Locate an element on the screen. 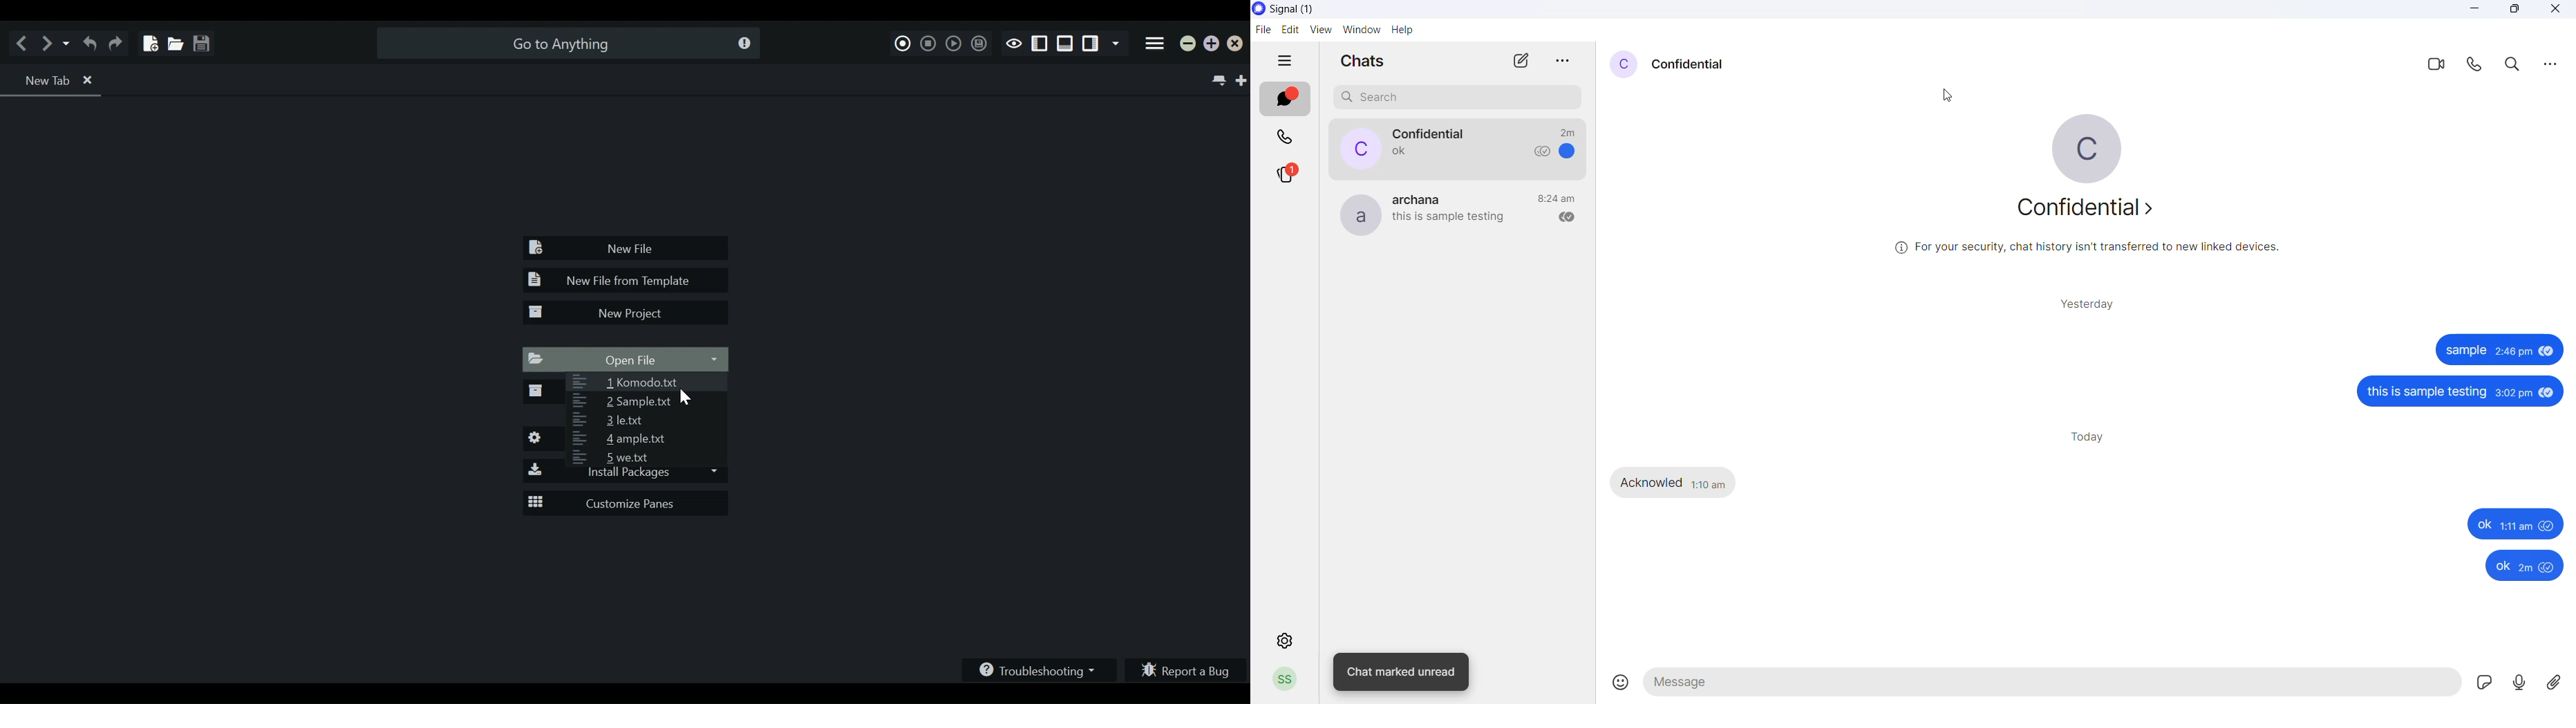  Show/Hide Pane Below is located at coordinates (1065, 44).